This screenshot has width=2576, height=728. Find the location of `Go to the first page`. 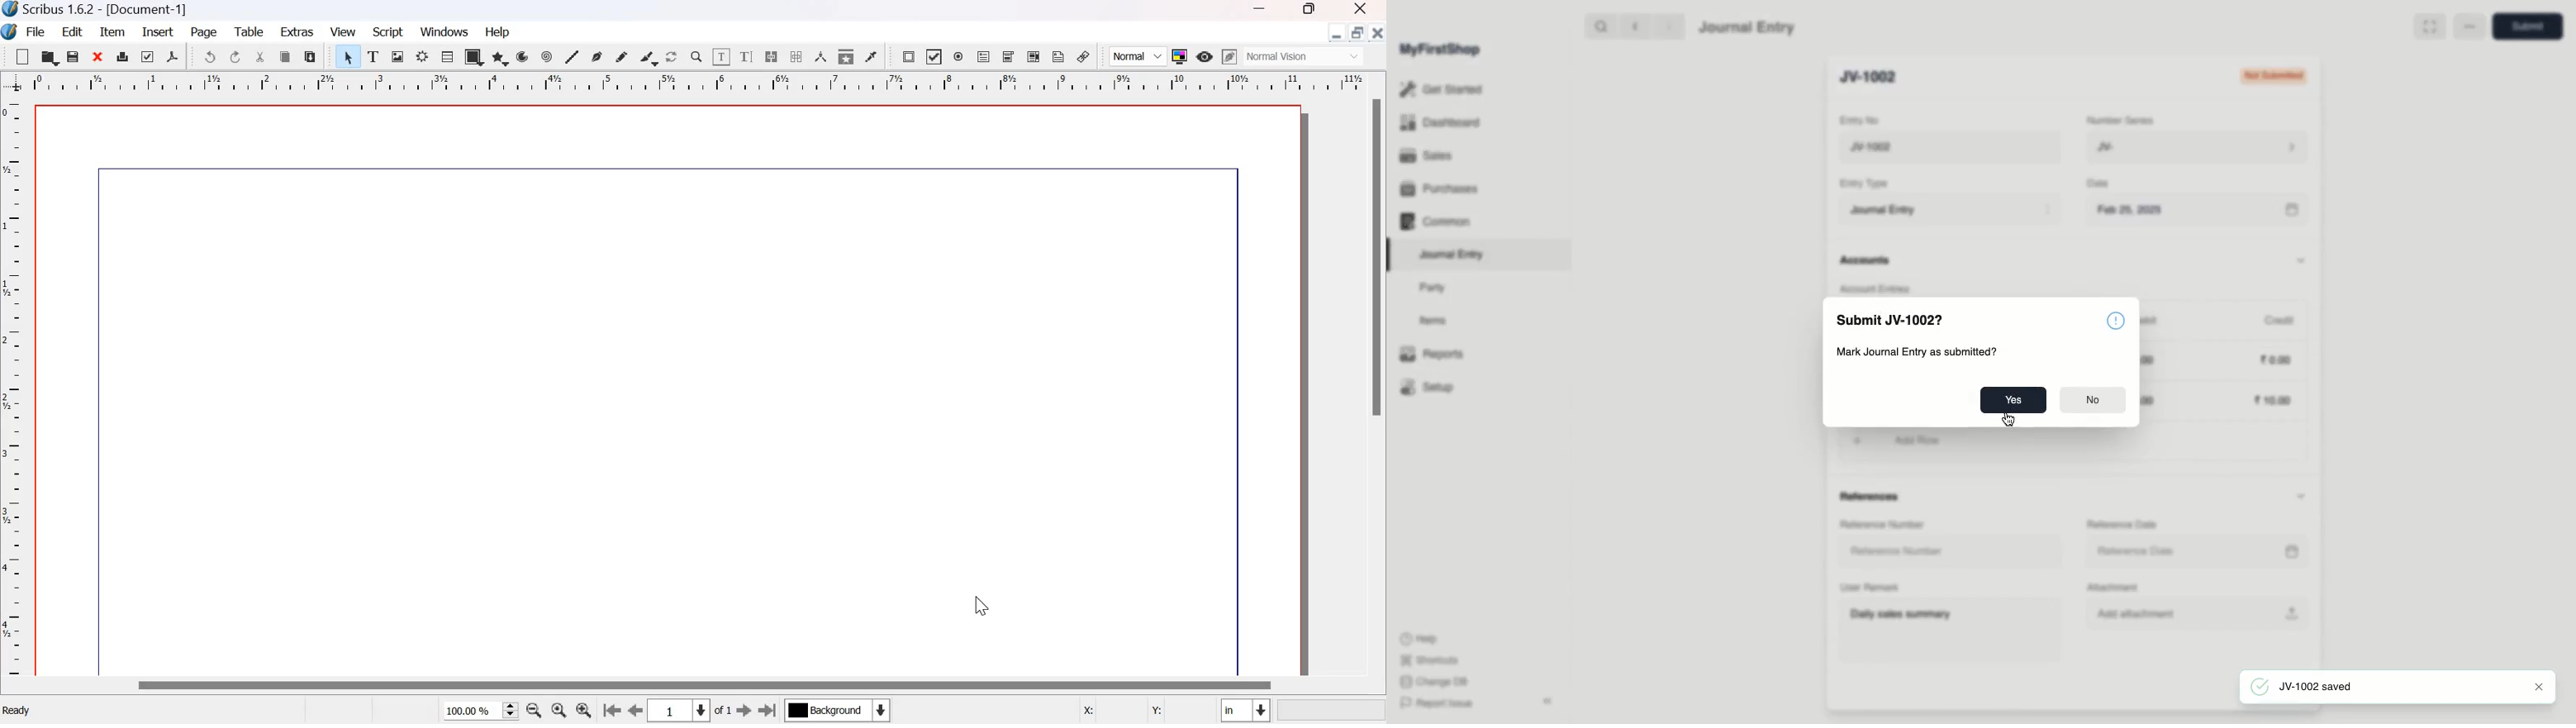

Go to the first page is located at coordinates (611, 710).